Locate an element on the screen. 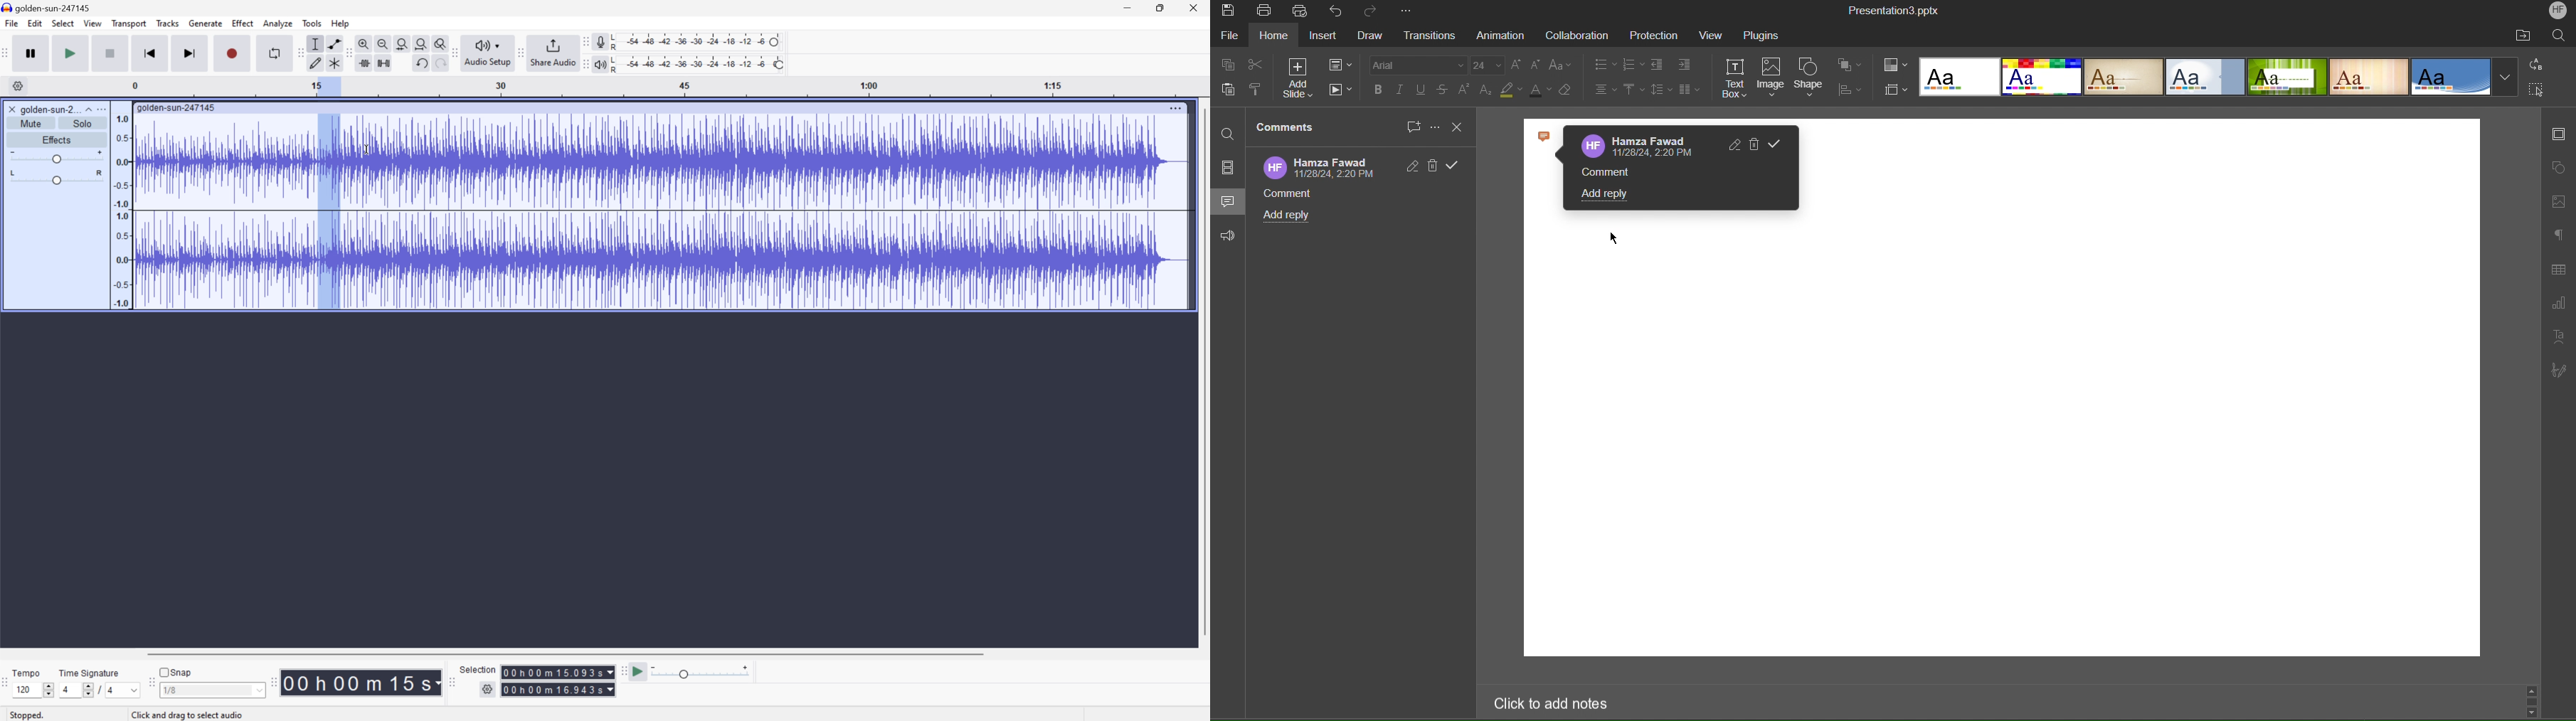  Selection is located at coordinates (478, 669).